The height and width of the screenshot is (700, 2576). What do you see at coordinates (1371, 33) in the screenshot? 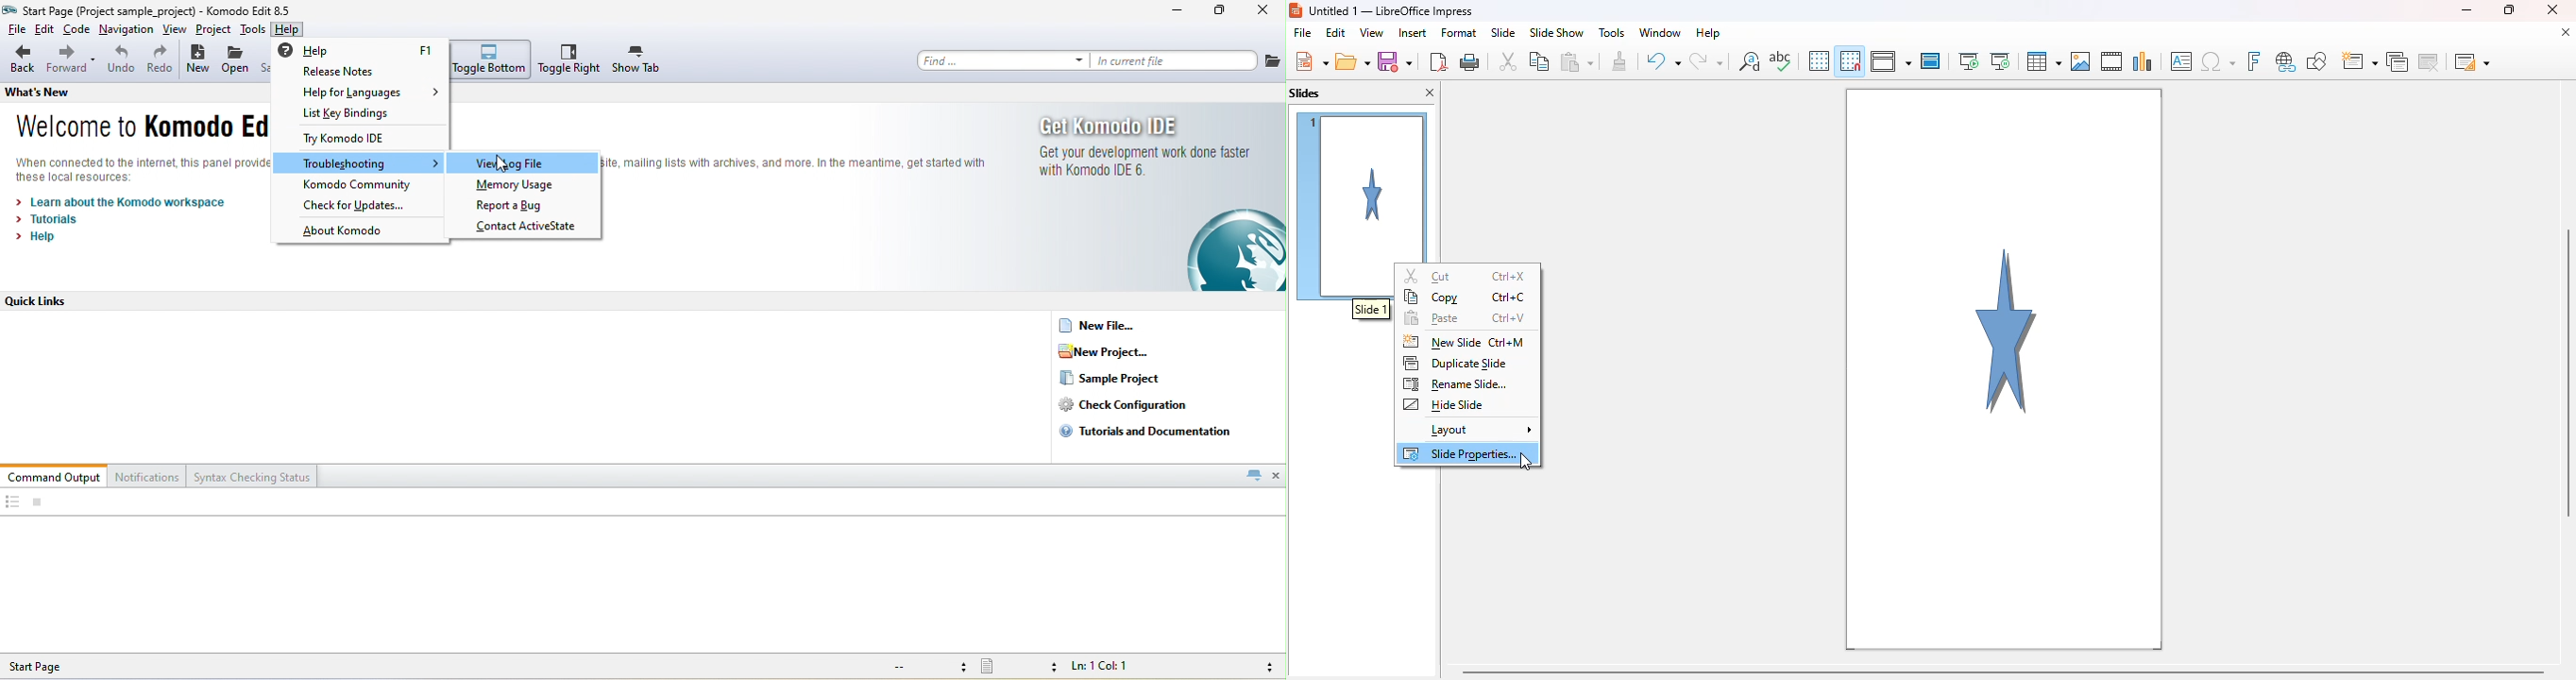
I see `view` at bounding box center [1371, 33].